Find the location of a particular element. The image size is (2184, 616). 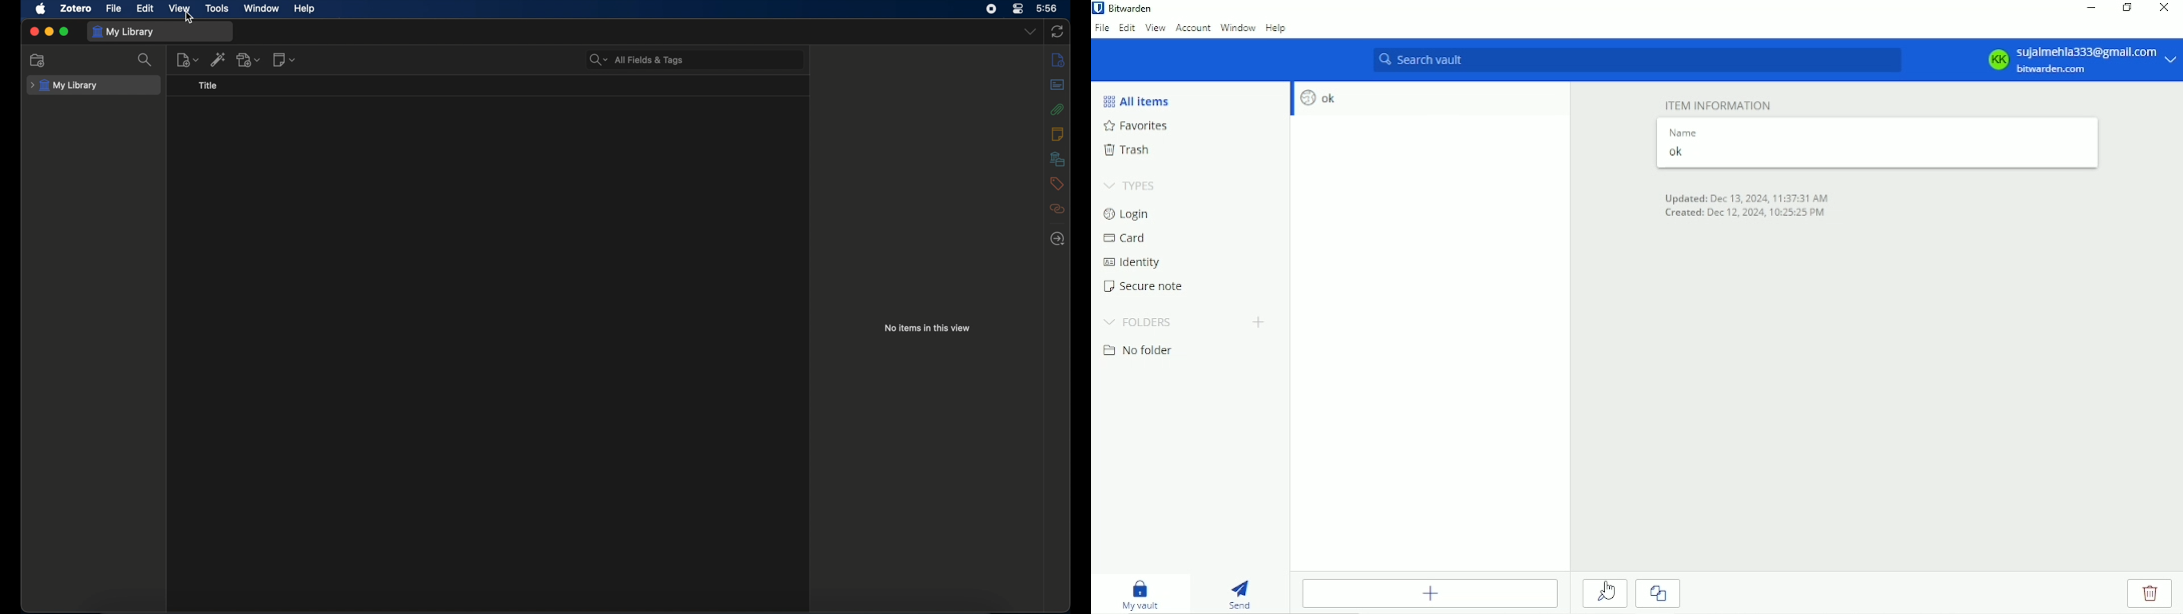

Restore down is located at coordinates (2127, 7).